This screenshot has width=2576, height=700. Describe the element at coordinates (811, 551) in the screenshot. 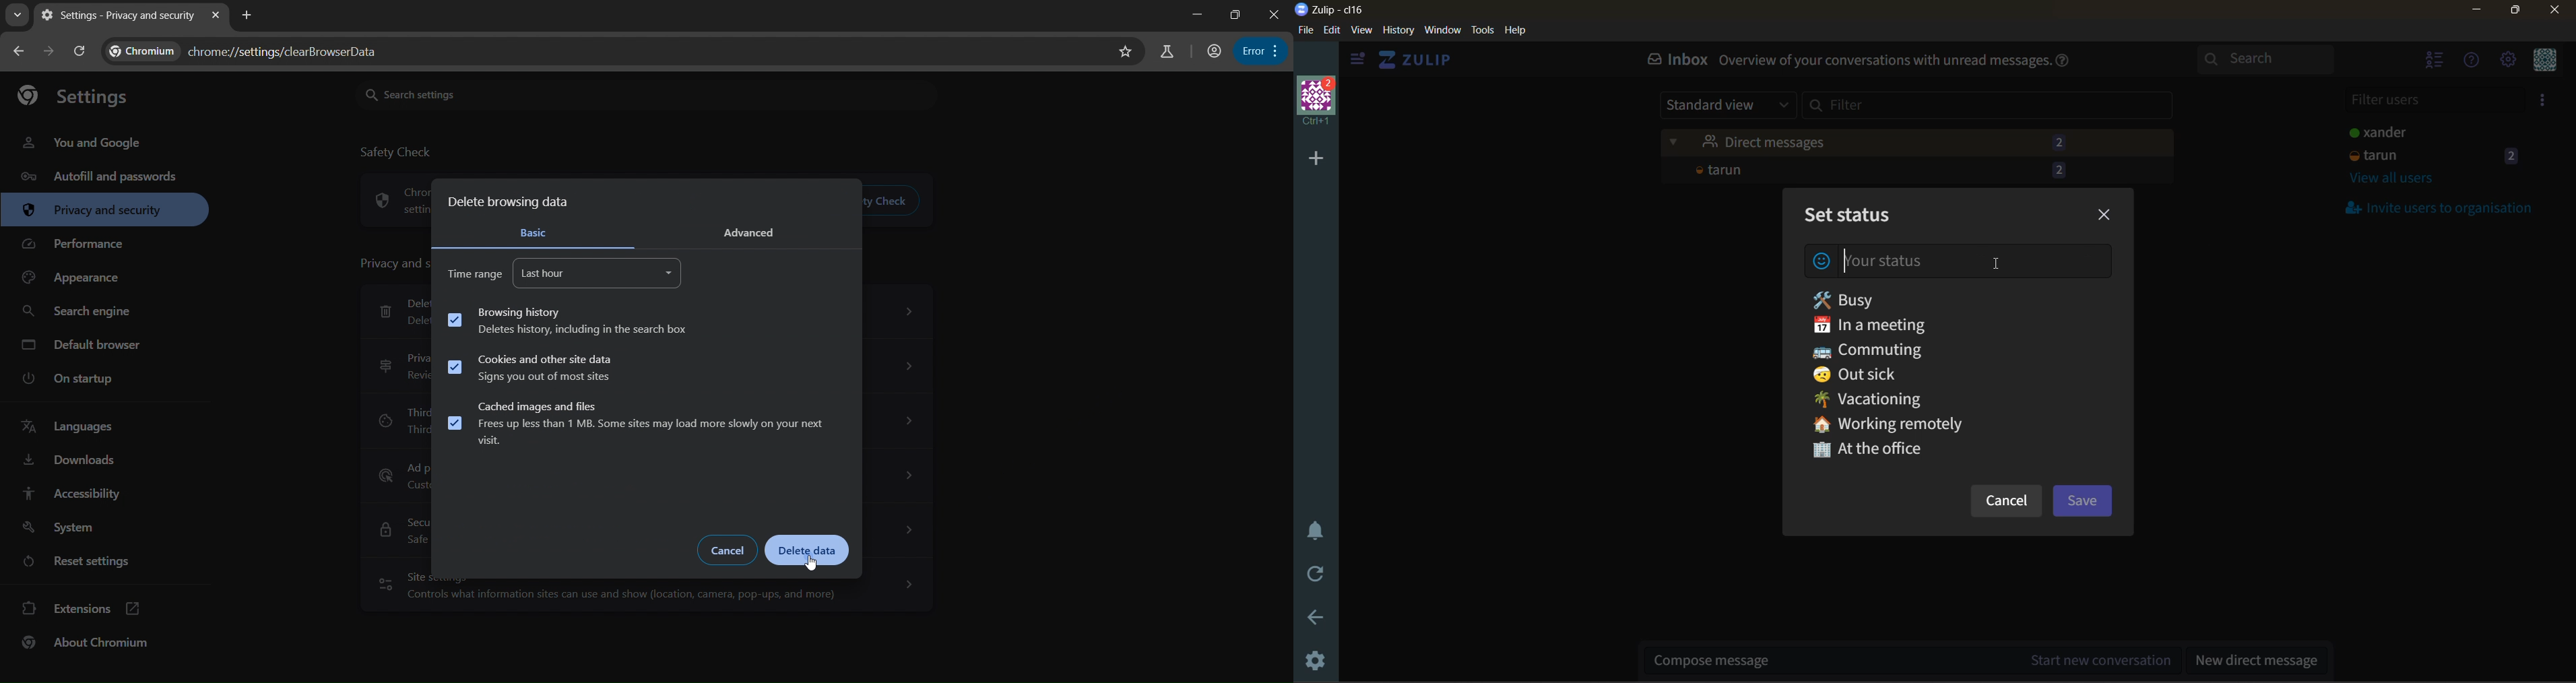

I see `delete data` at that location.